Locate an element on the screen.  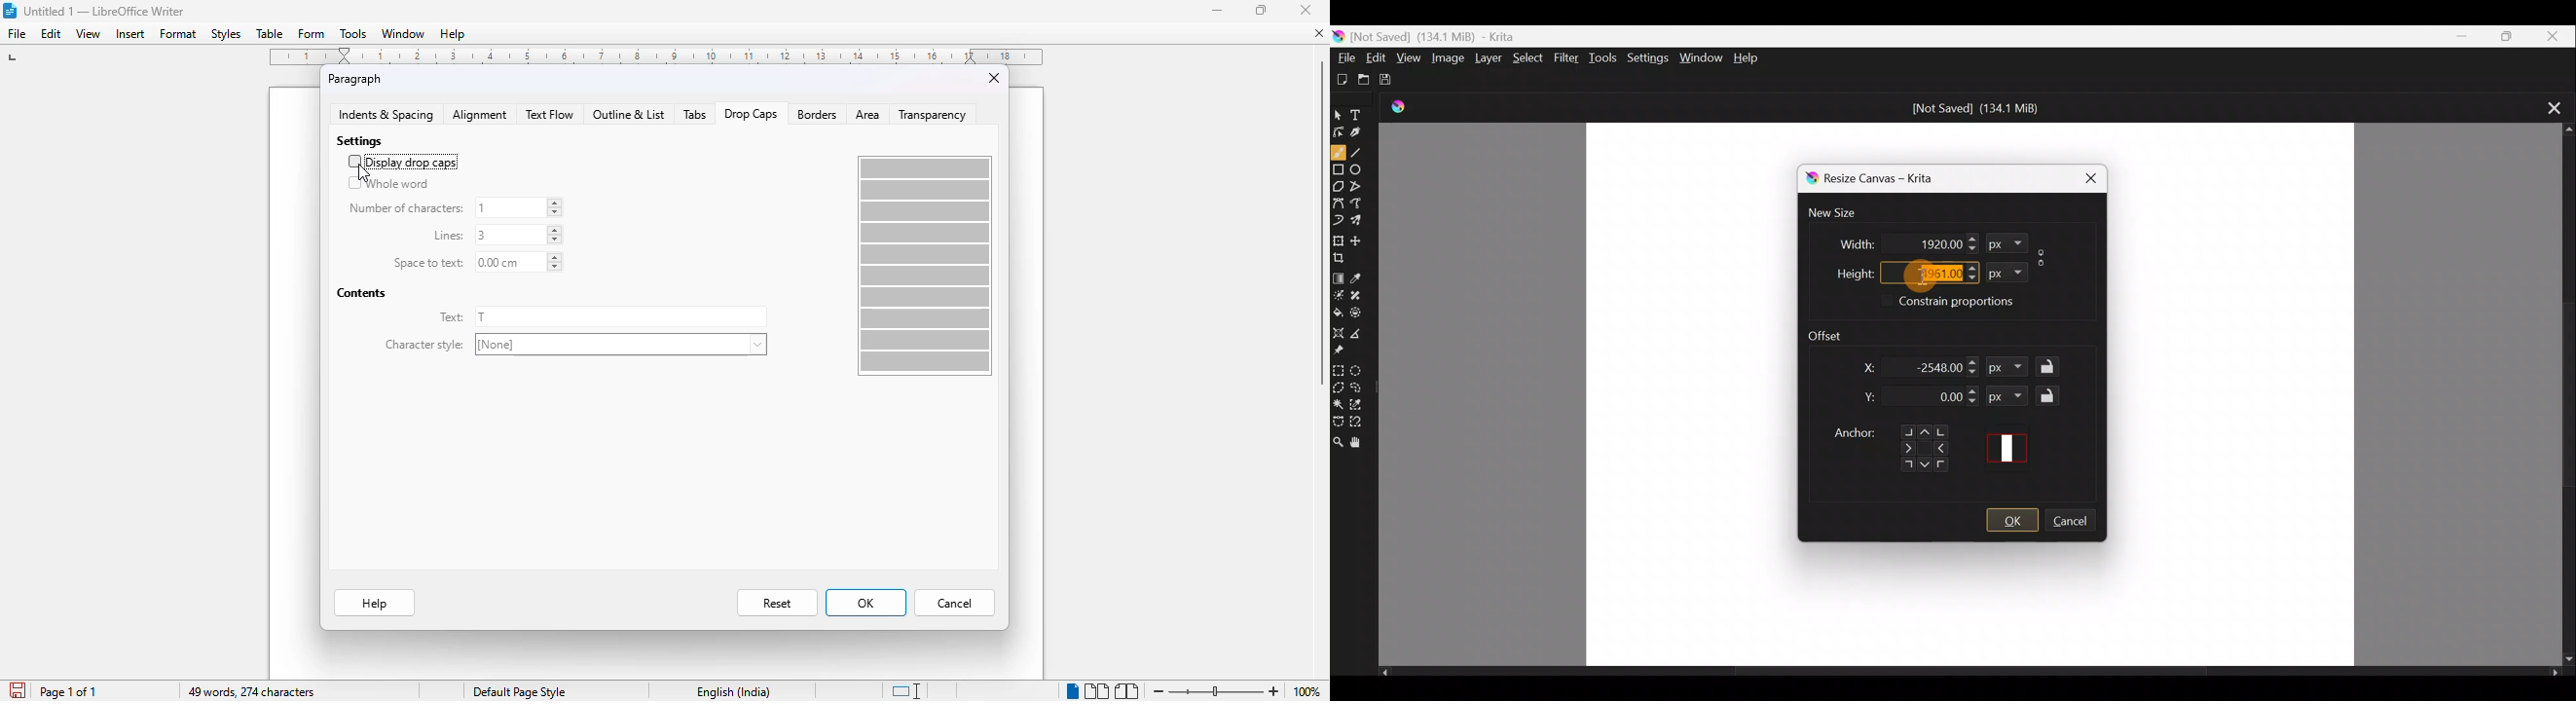
Format is located at coordinates (2011, 369).